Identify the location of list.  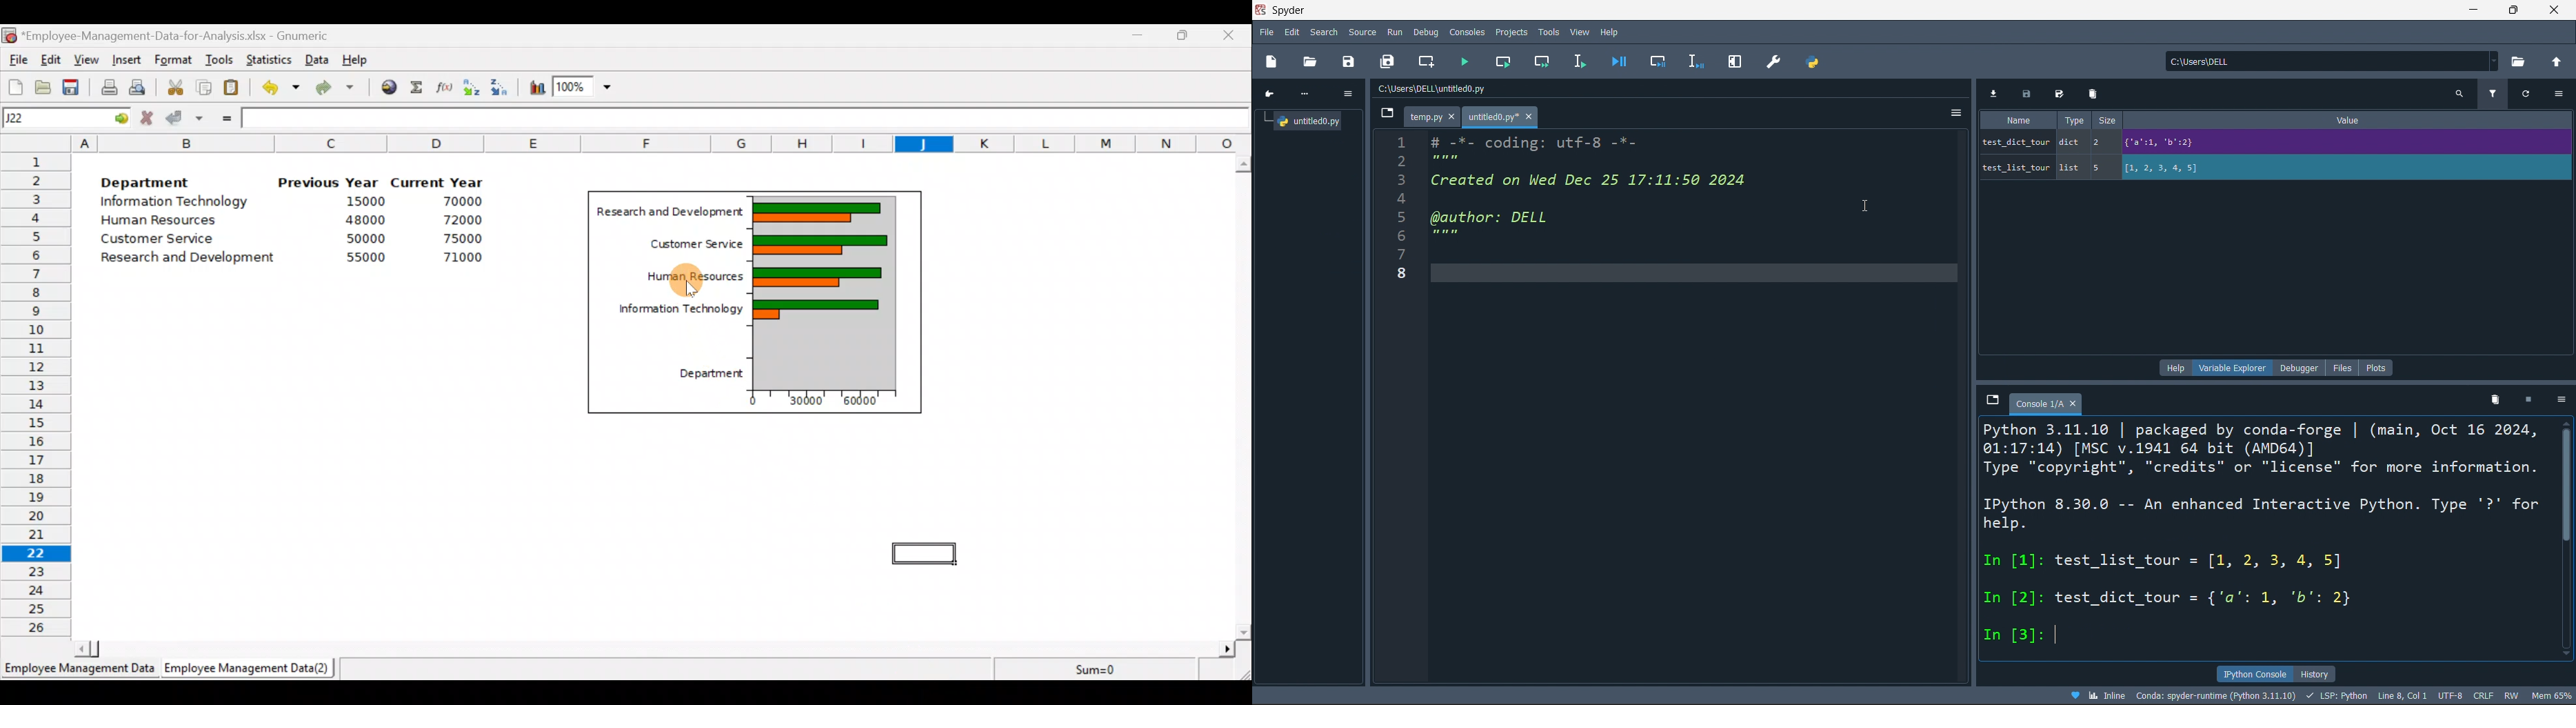
(2071, 168).